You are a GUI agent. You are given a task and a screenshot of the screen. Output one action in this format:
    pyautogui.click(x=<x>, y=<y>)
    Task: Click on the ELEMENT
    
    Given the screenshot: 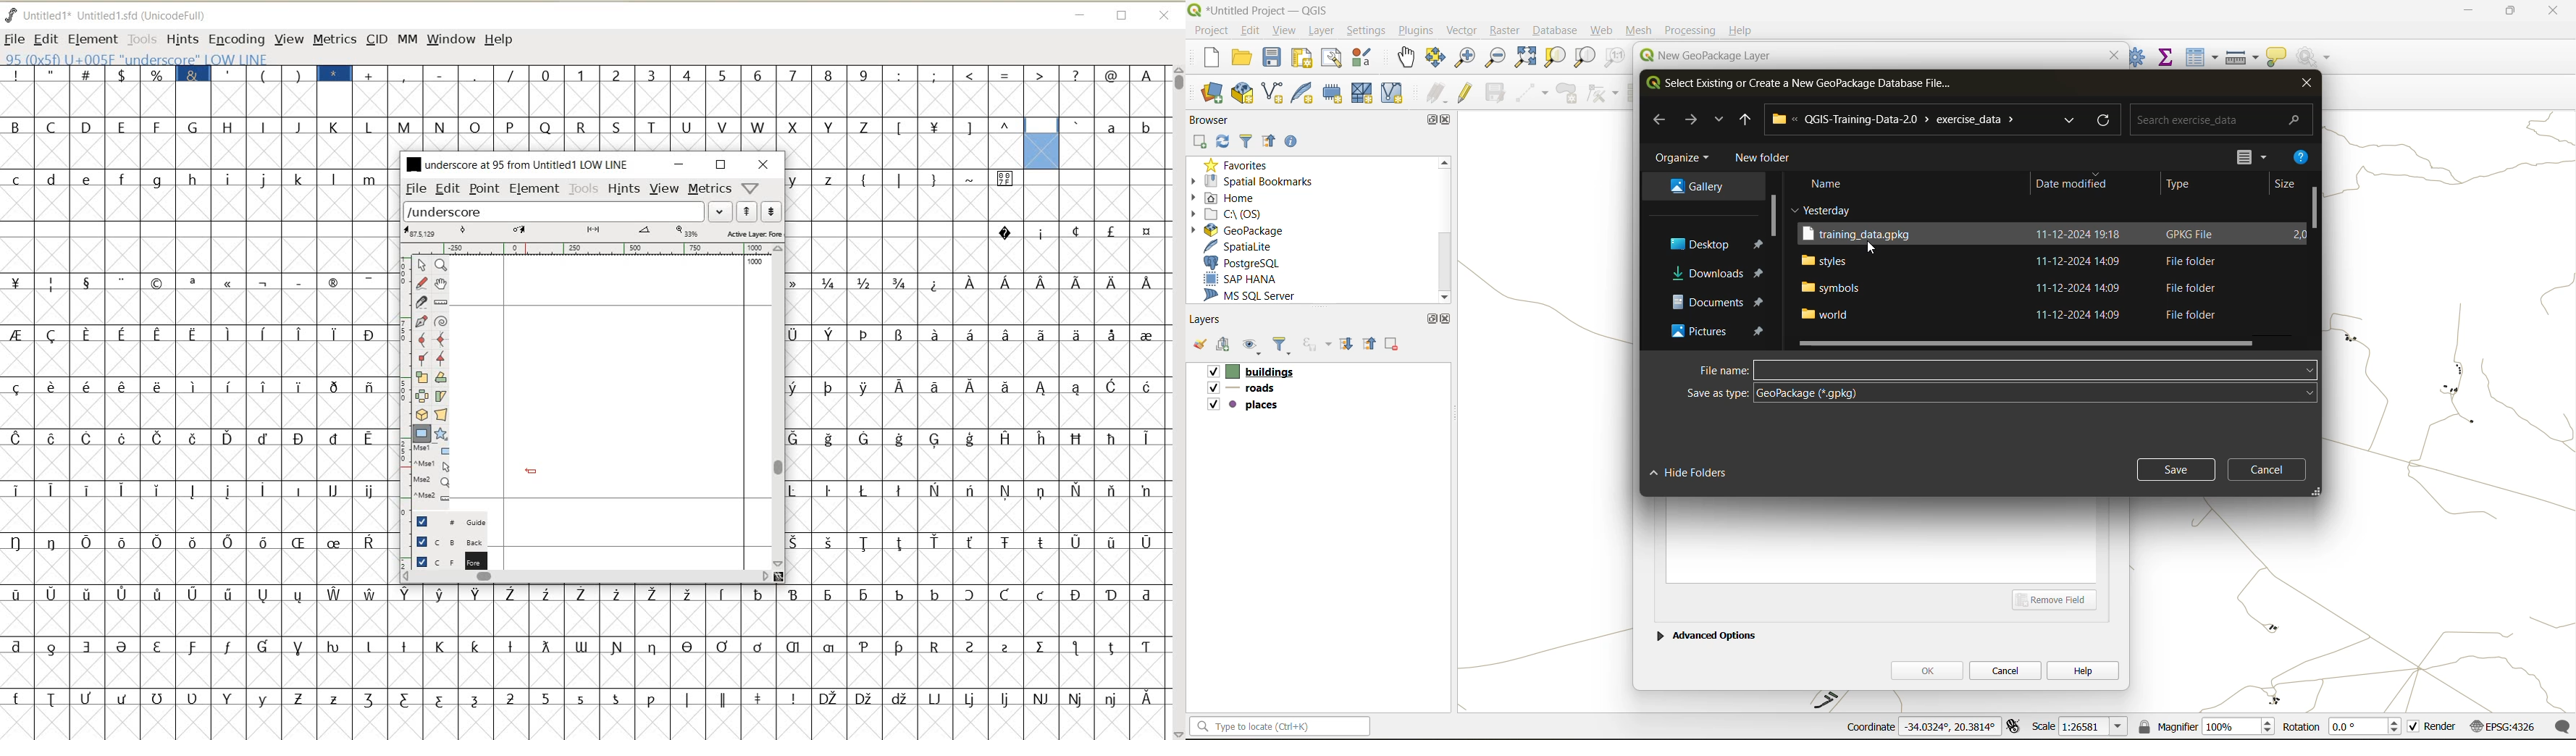 What is the action you would take?
    pyautogui.click(x=535, y=190)
    